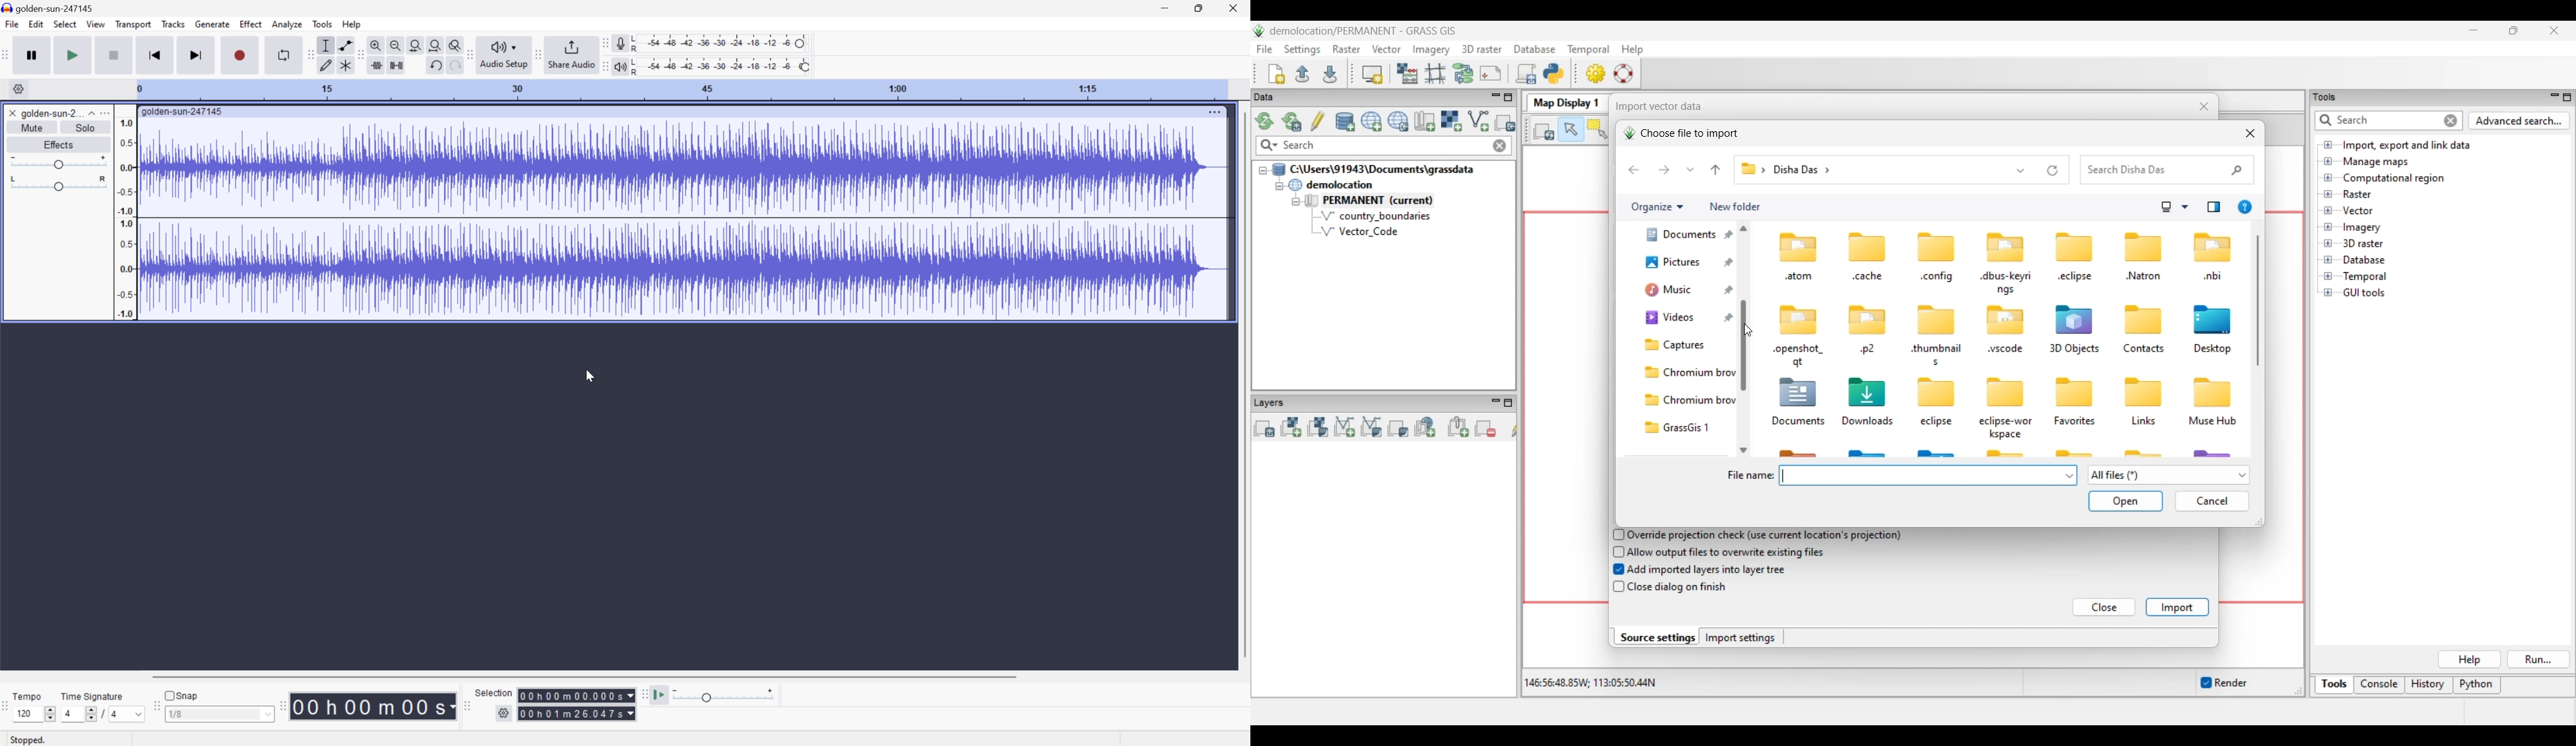  What do you see at coordinates (398, 64) in the screenshot?
I see `Silence audio selection` at bounding box center [398, 64].